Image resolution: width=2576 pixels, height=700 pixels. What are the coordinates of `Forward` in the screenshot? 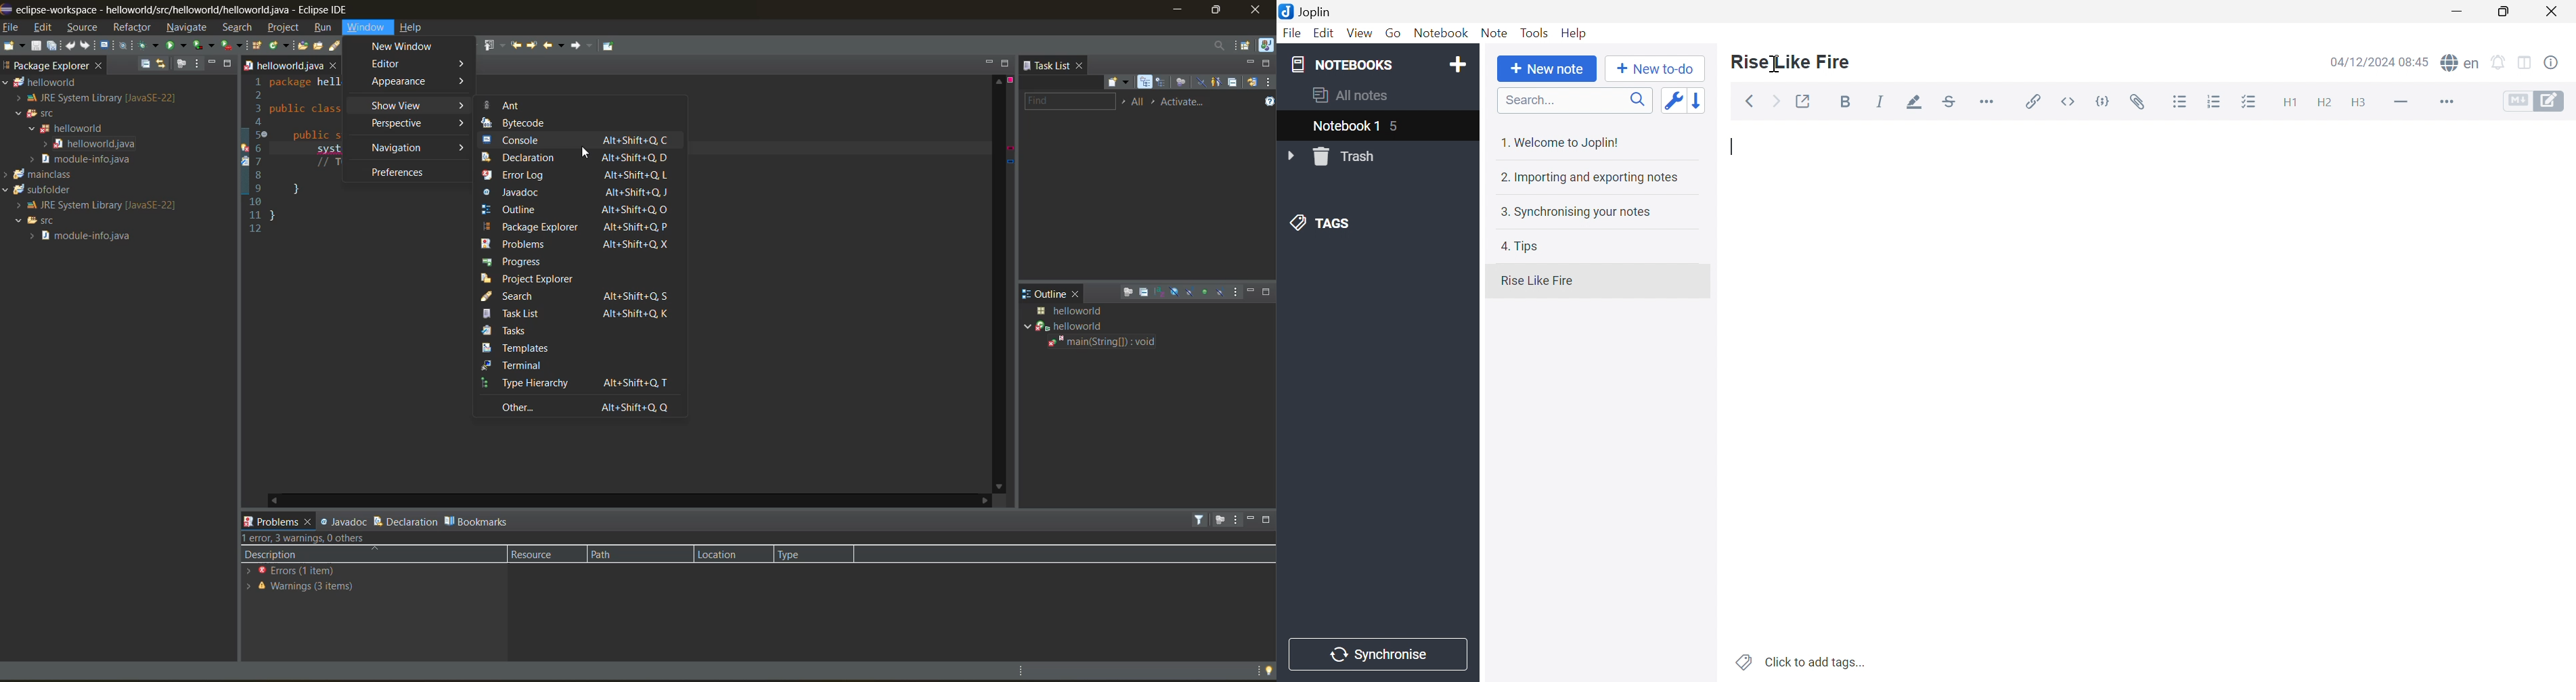 It's located at (1775, 100).